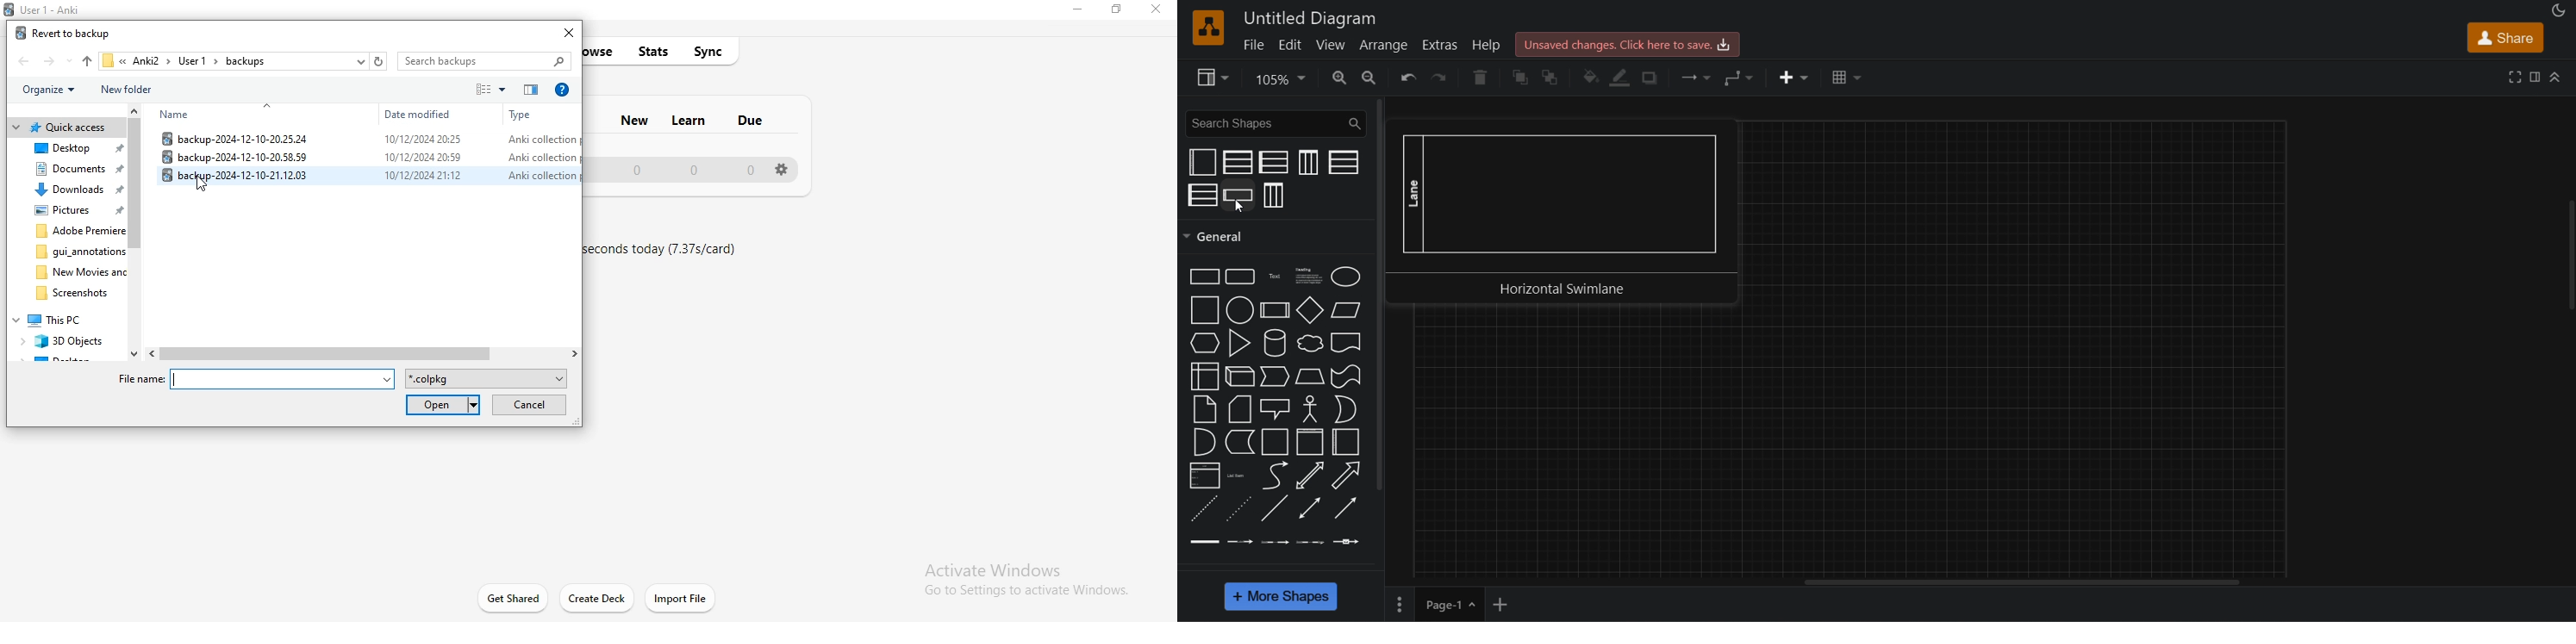  What do you see at coordinates (1564, 213) in the screenshot?
I see `horizontal swimlane` at bounding box center [1564, 213].